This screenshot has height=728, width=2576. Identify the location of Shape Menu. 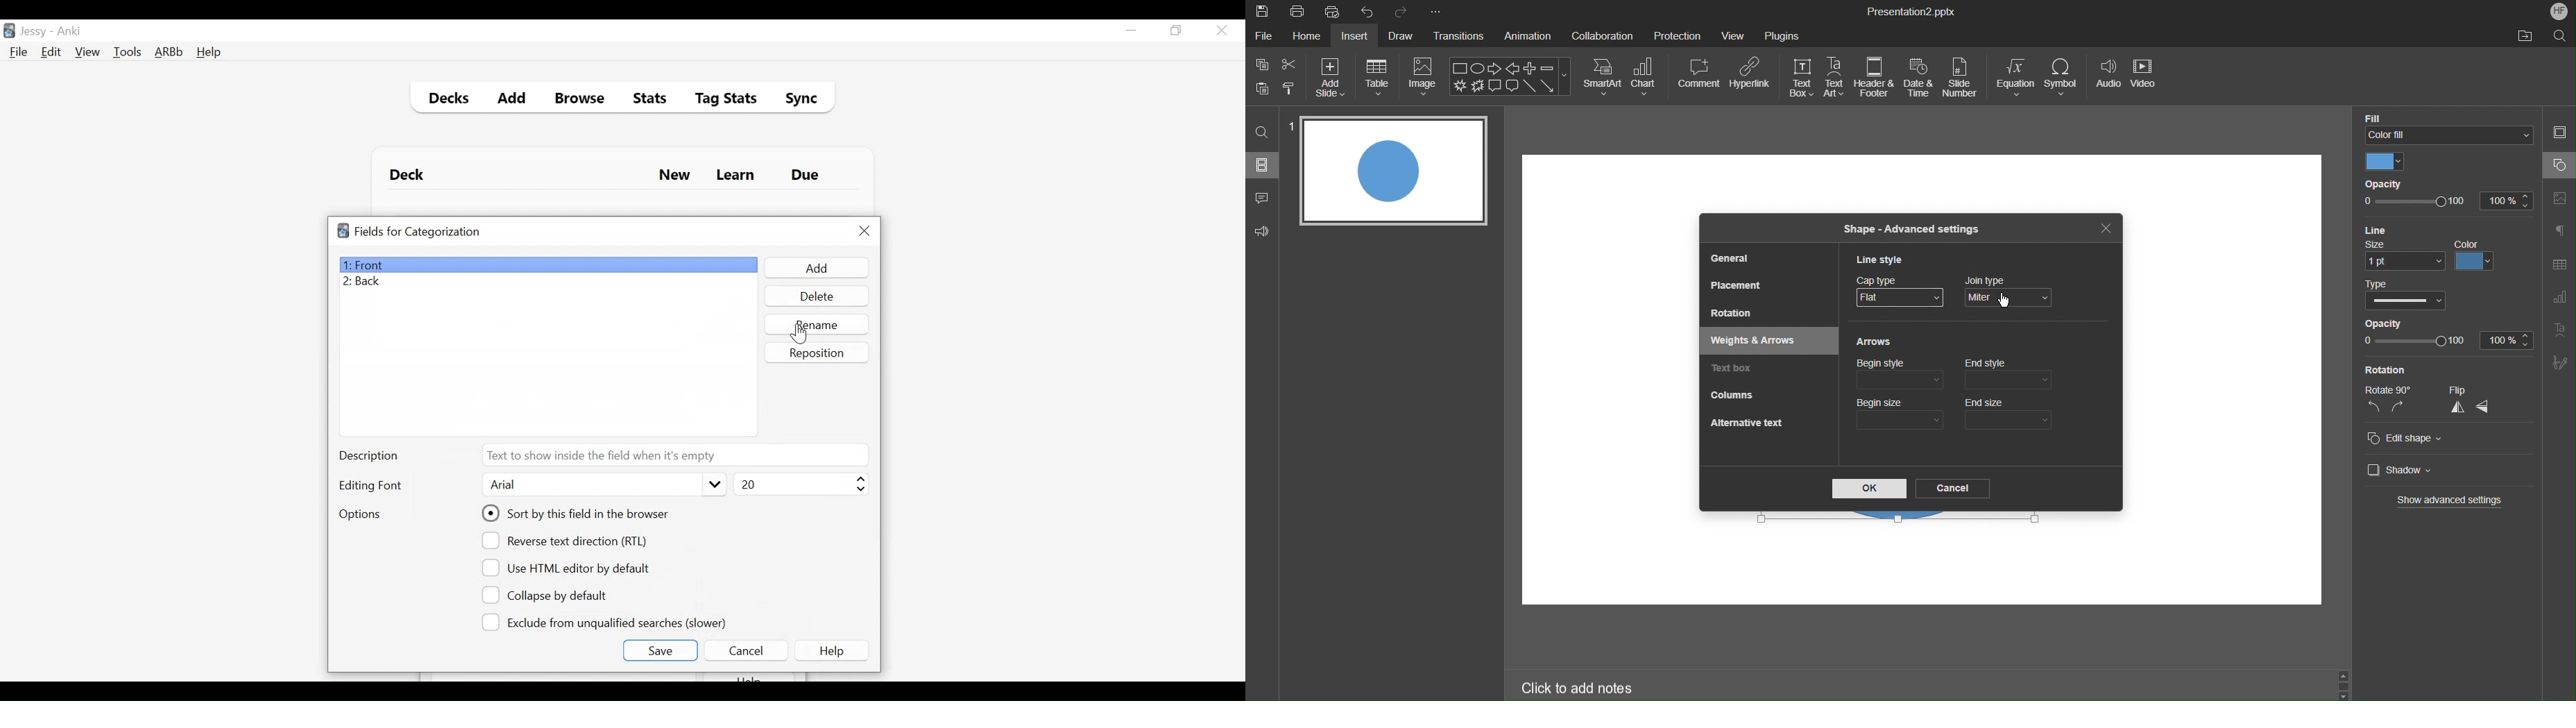
(1510, 77).